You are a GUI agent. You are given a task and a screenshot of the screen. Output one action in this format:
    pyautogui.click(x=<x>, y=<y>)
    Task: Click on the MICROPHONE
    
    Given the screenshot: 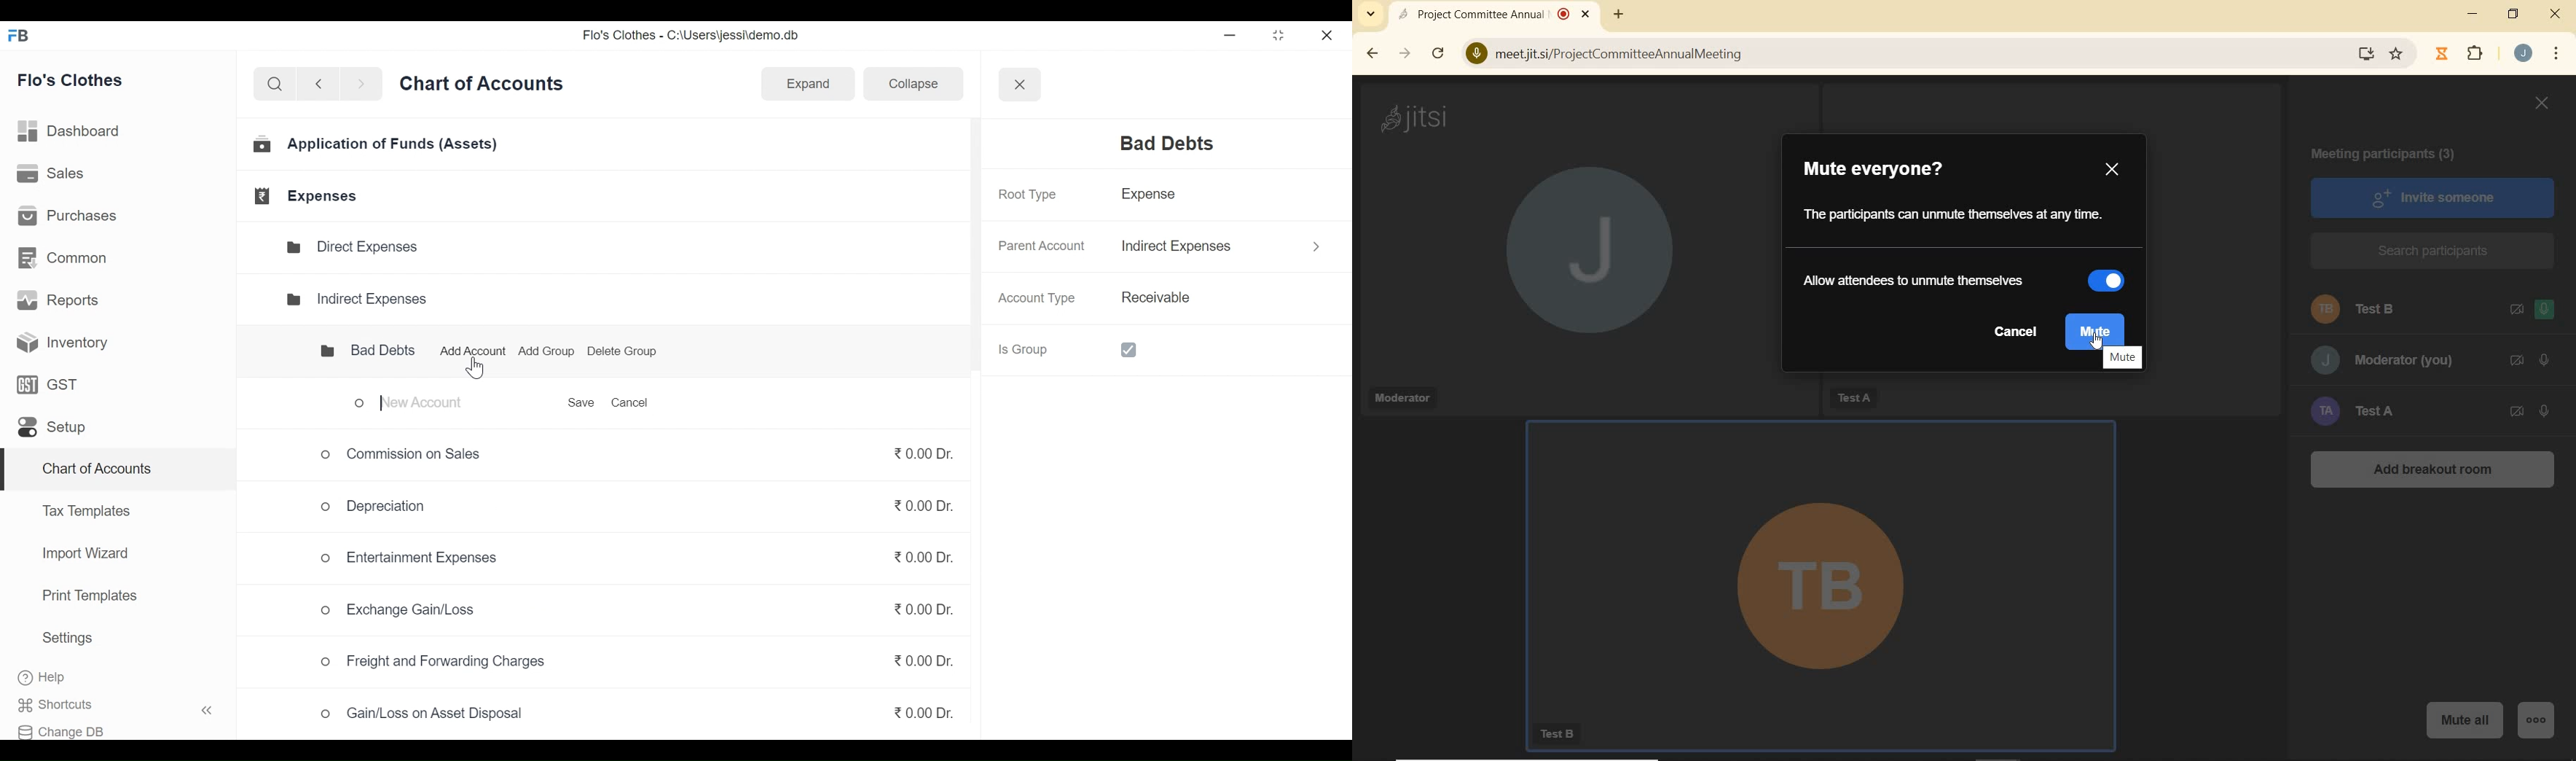 What is the action you would take?
    pyautogui.click(x=2544, y=410)
    